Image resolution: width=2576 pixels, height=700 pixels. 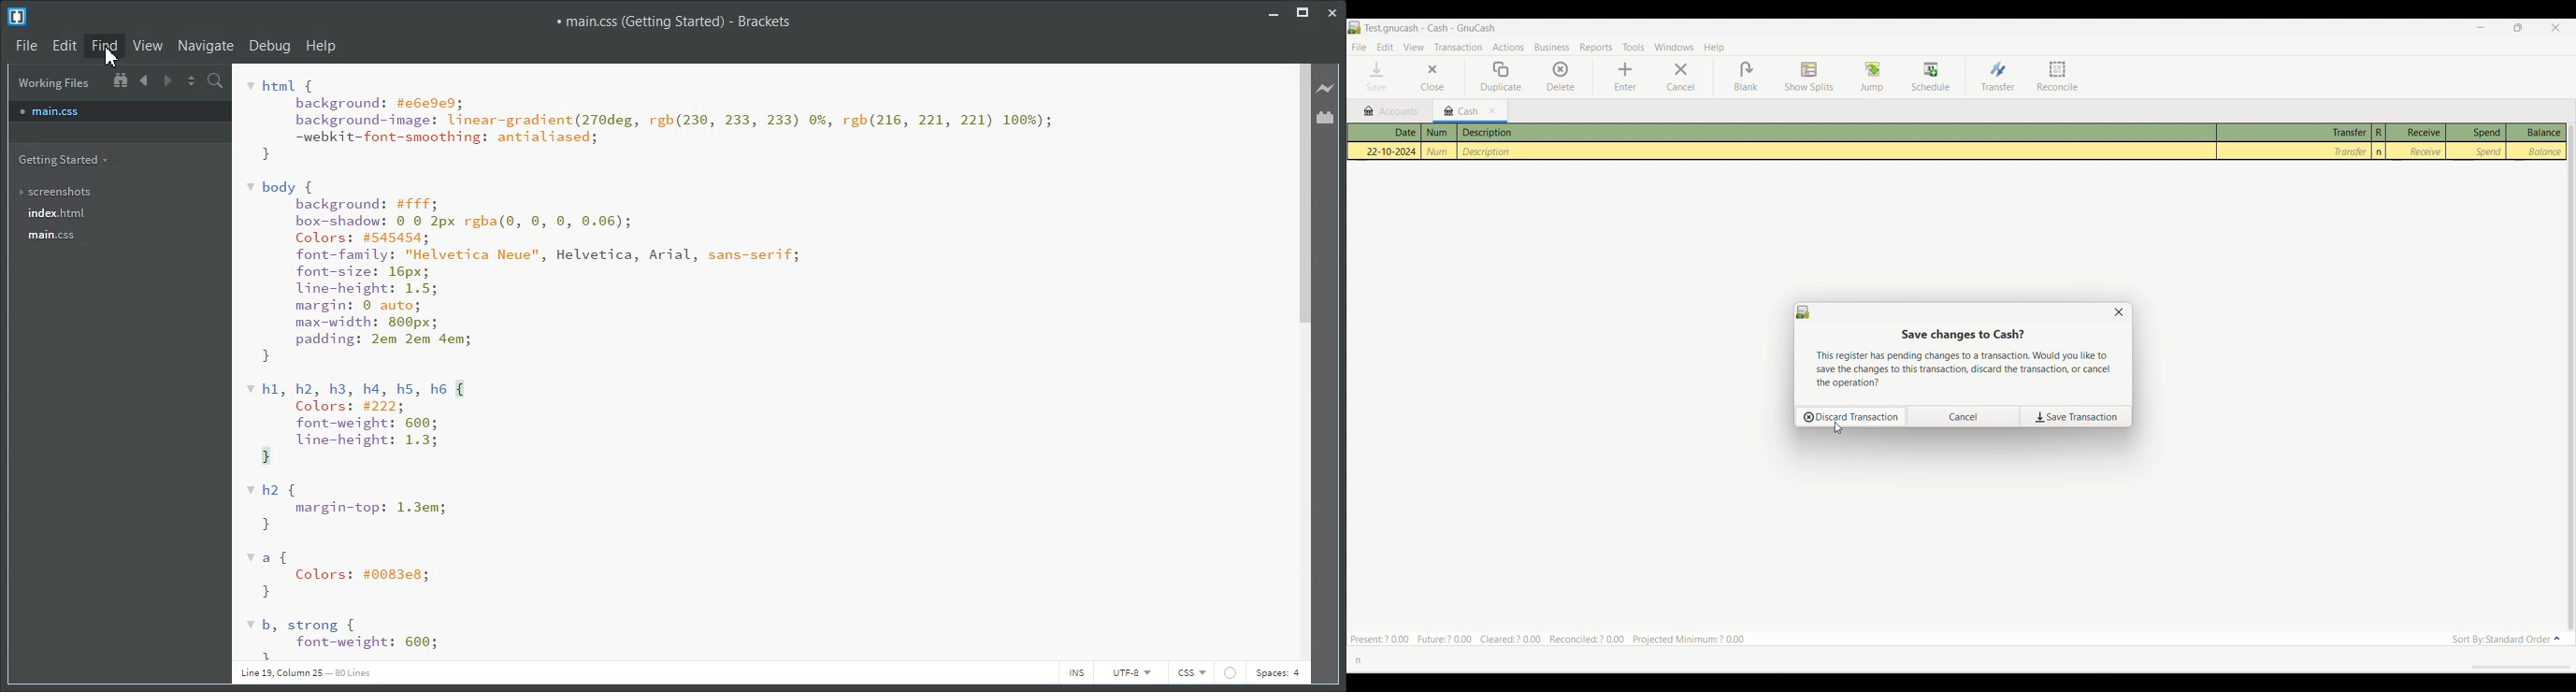 I want to click on Schedule, so click(x=1931, y=76).